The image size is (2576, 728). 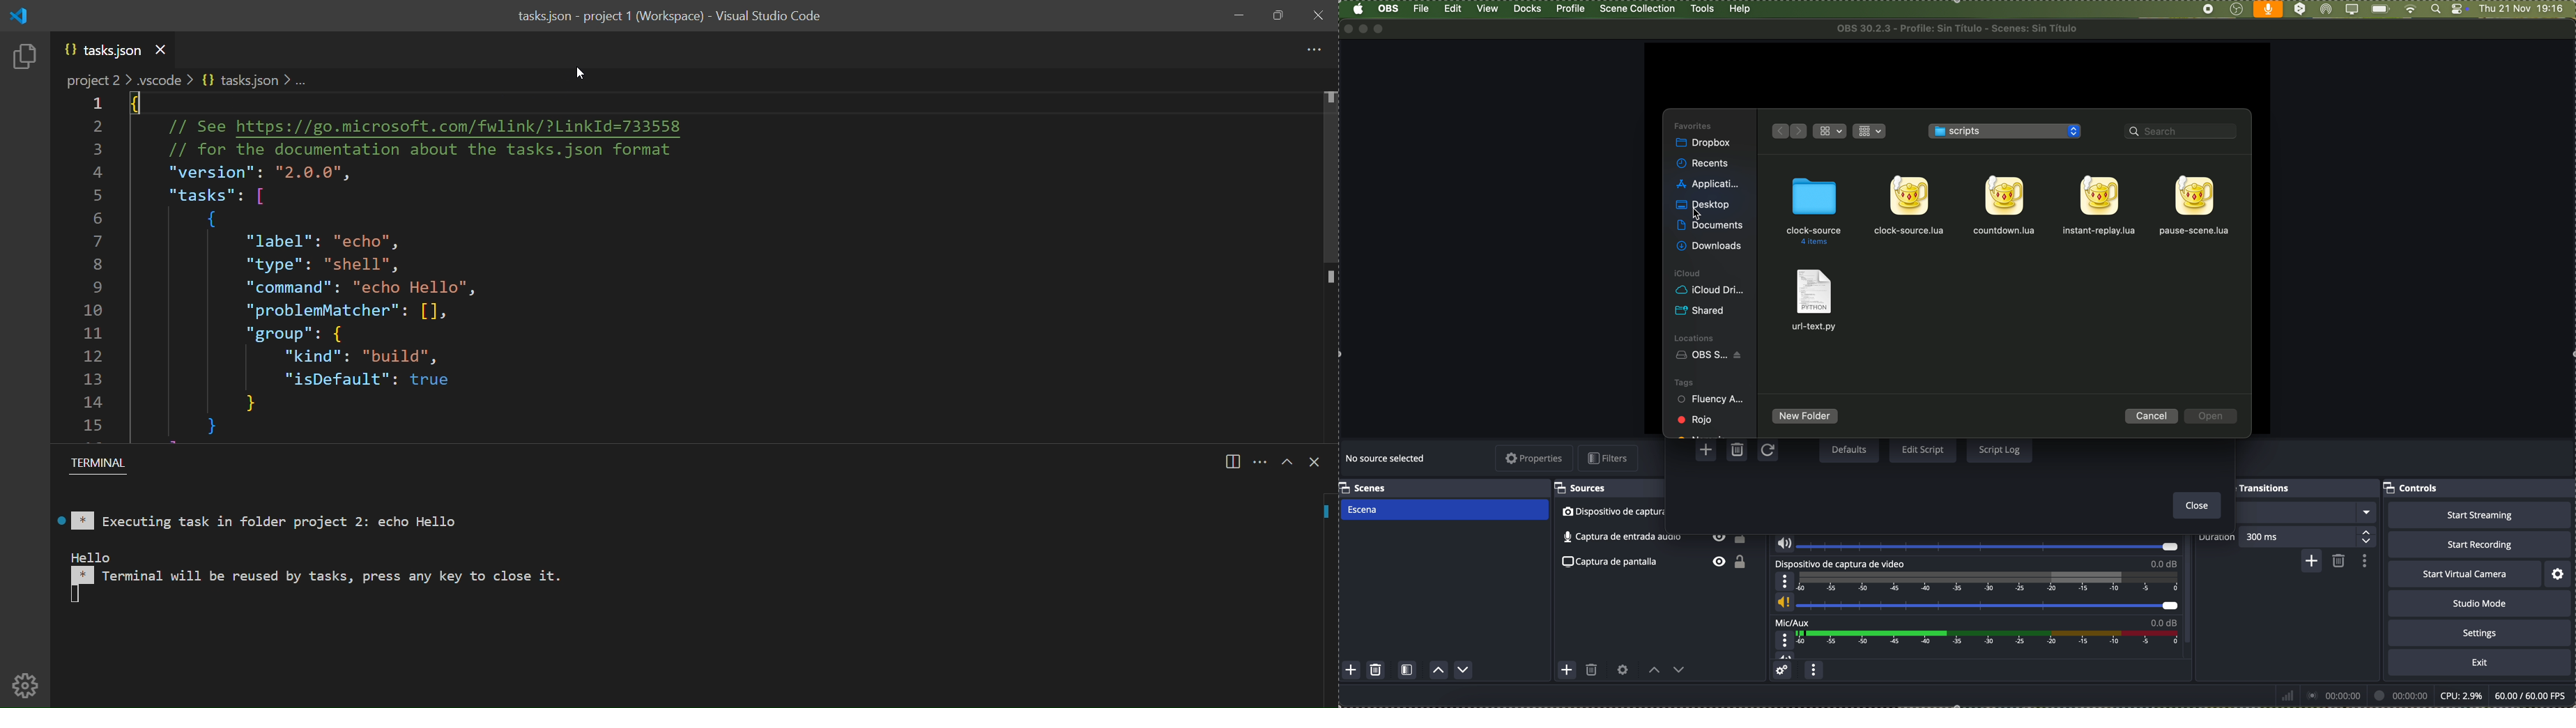 What do you see at coordinates (1584, 488) in the screenshot?
I see `sources` at bounding box center [1584, 488].